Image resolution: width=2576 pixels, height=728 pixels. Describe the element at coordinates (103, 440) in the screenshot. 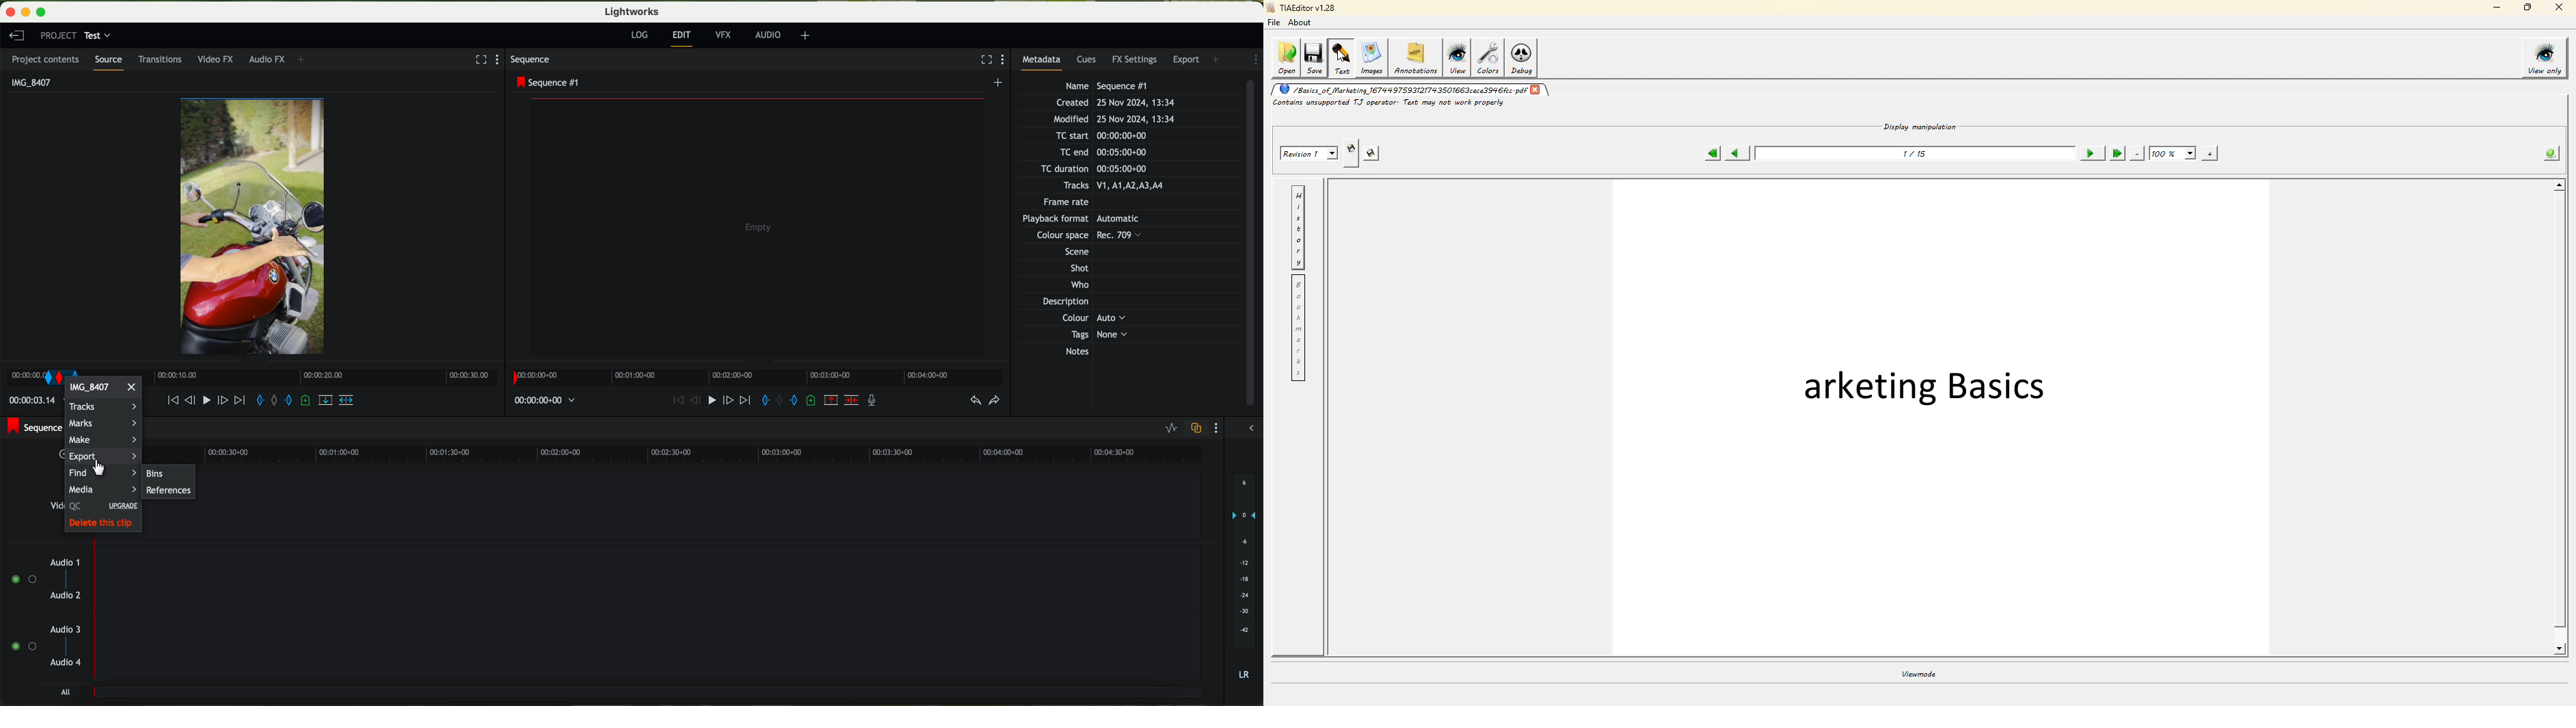

I see `make` at that location.